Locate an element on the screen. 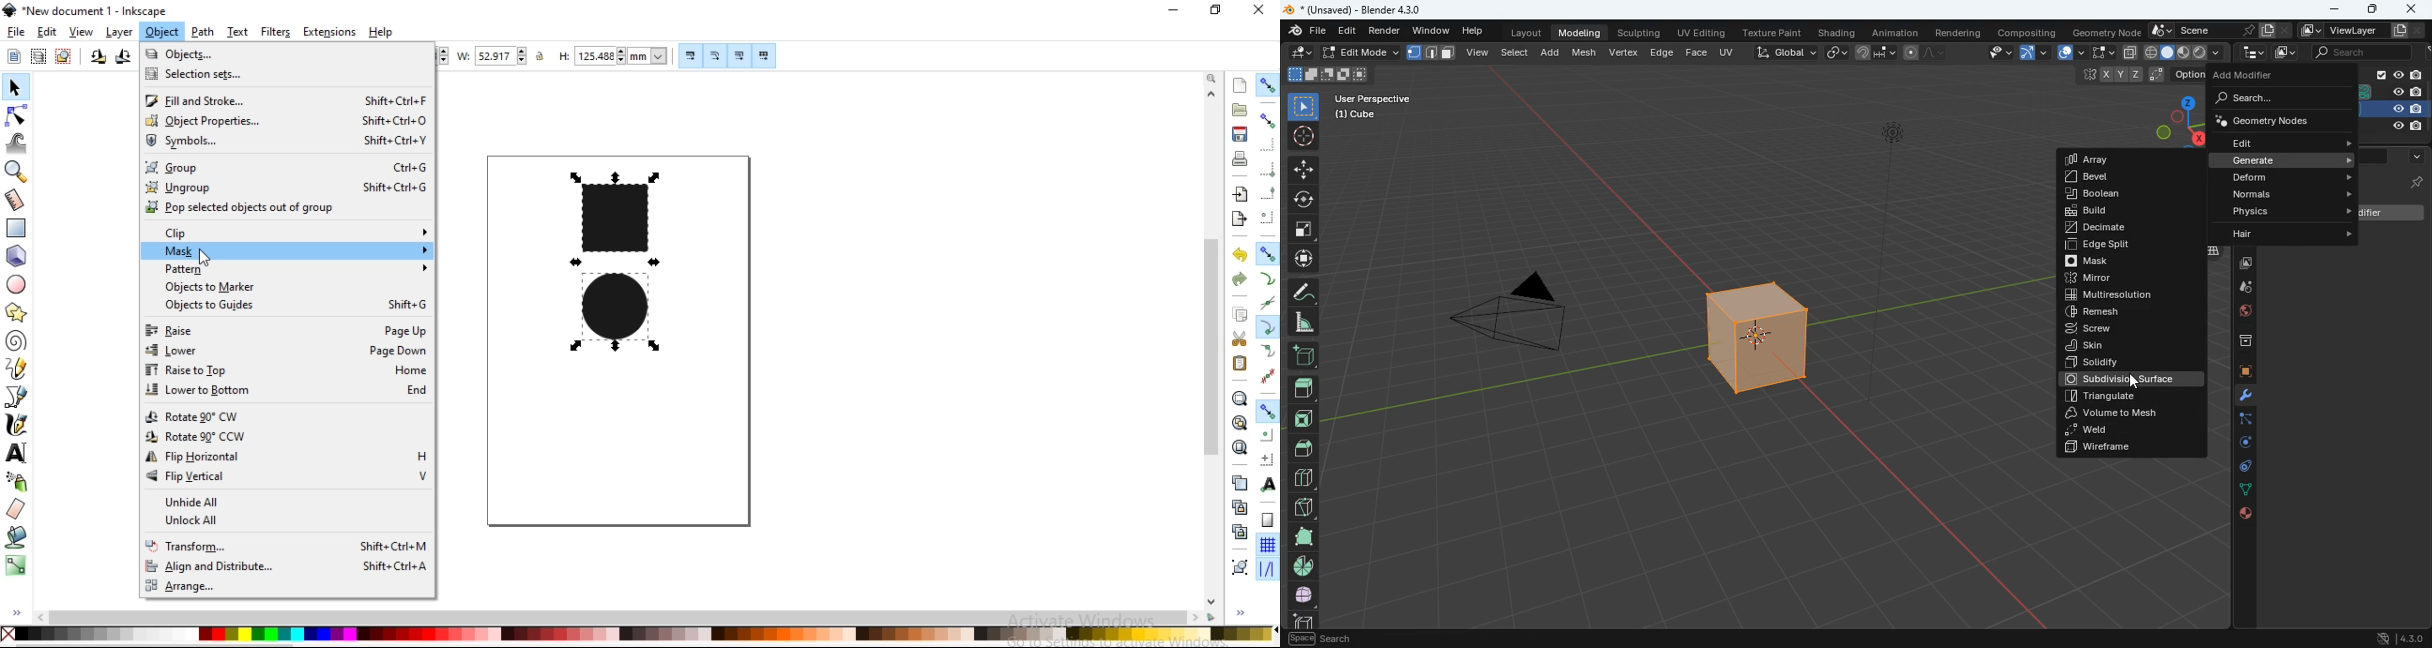 The image size is (2436, 672). extensions is located at coordinates (329, 33).